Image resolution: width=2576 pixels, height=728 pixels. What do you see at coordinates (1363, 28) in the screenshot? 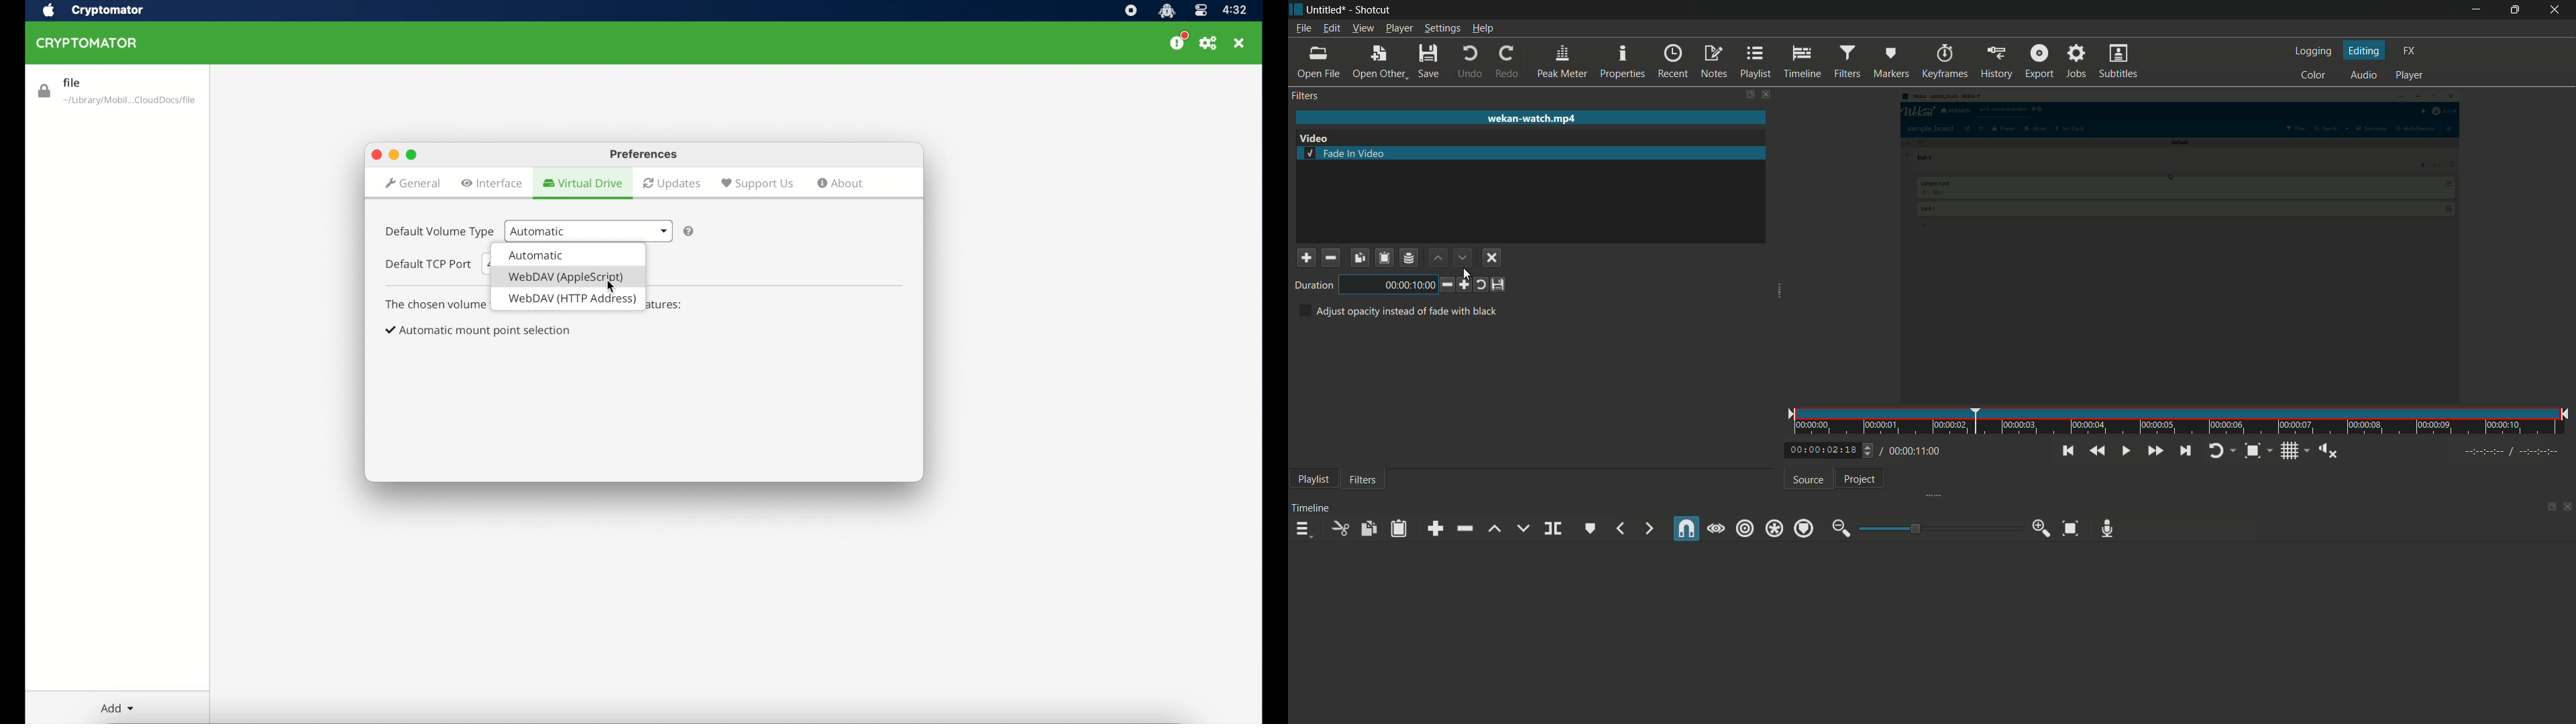
I see `view menu` at bounding box center [1363, 28].